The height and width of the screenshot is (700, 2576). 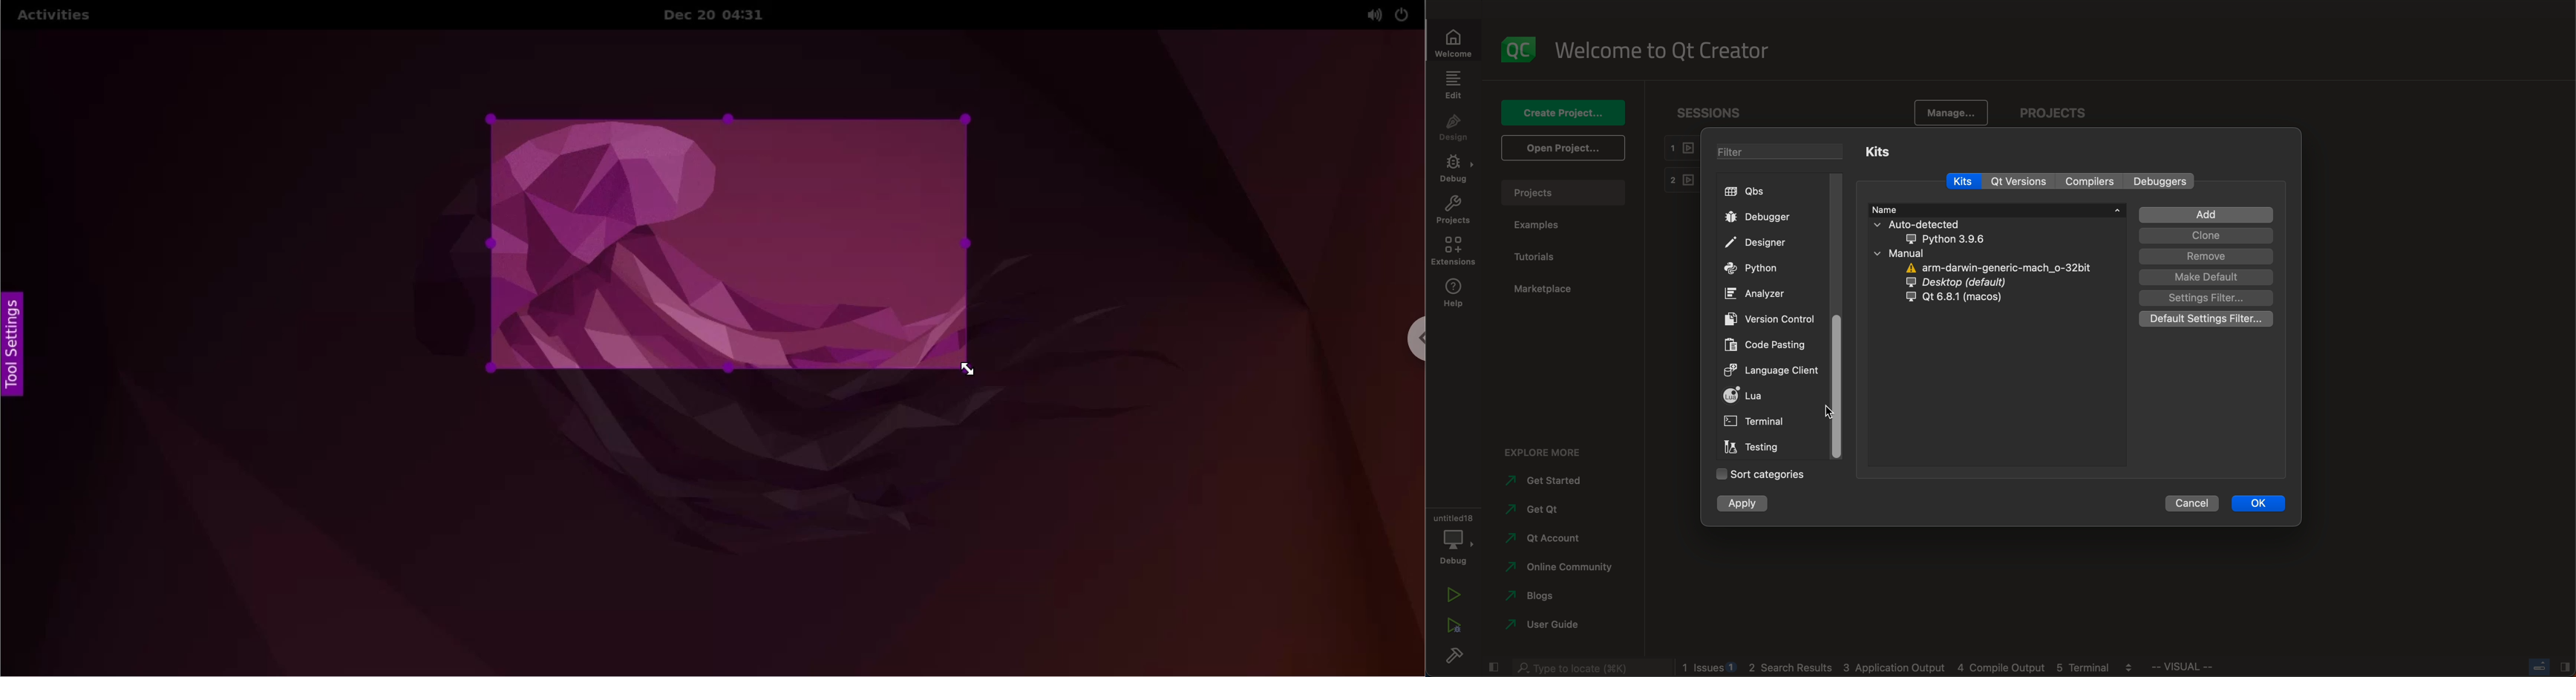 What do you see at coordinates (2090, 181) in the screenshot?
I see `compilers` at bounding box center [2090, 181].